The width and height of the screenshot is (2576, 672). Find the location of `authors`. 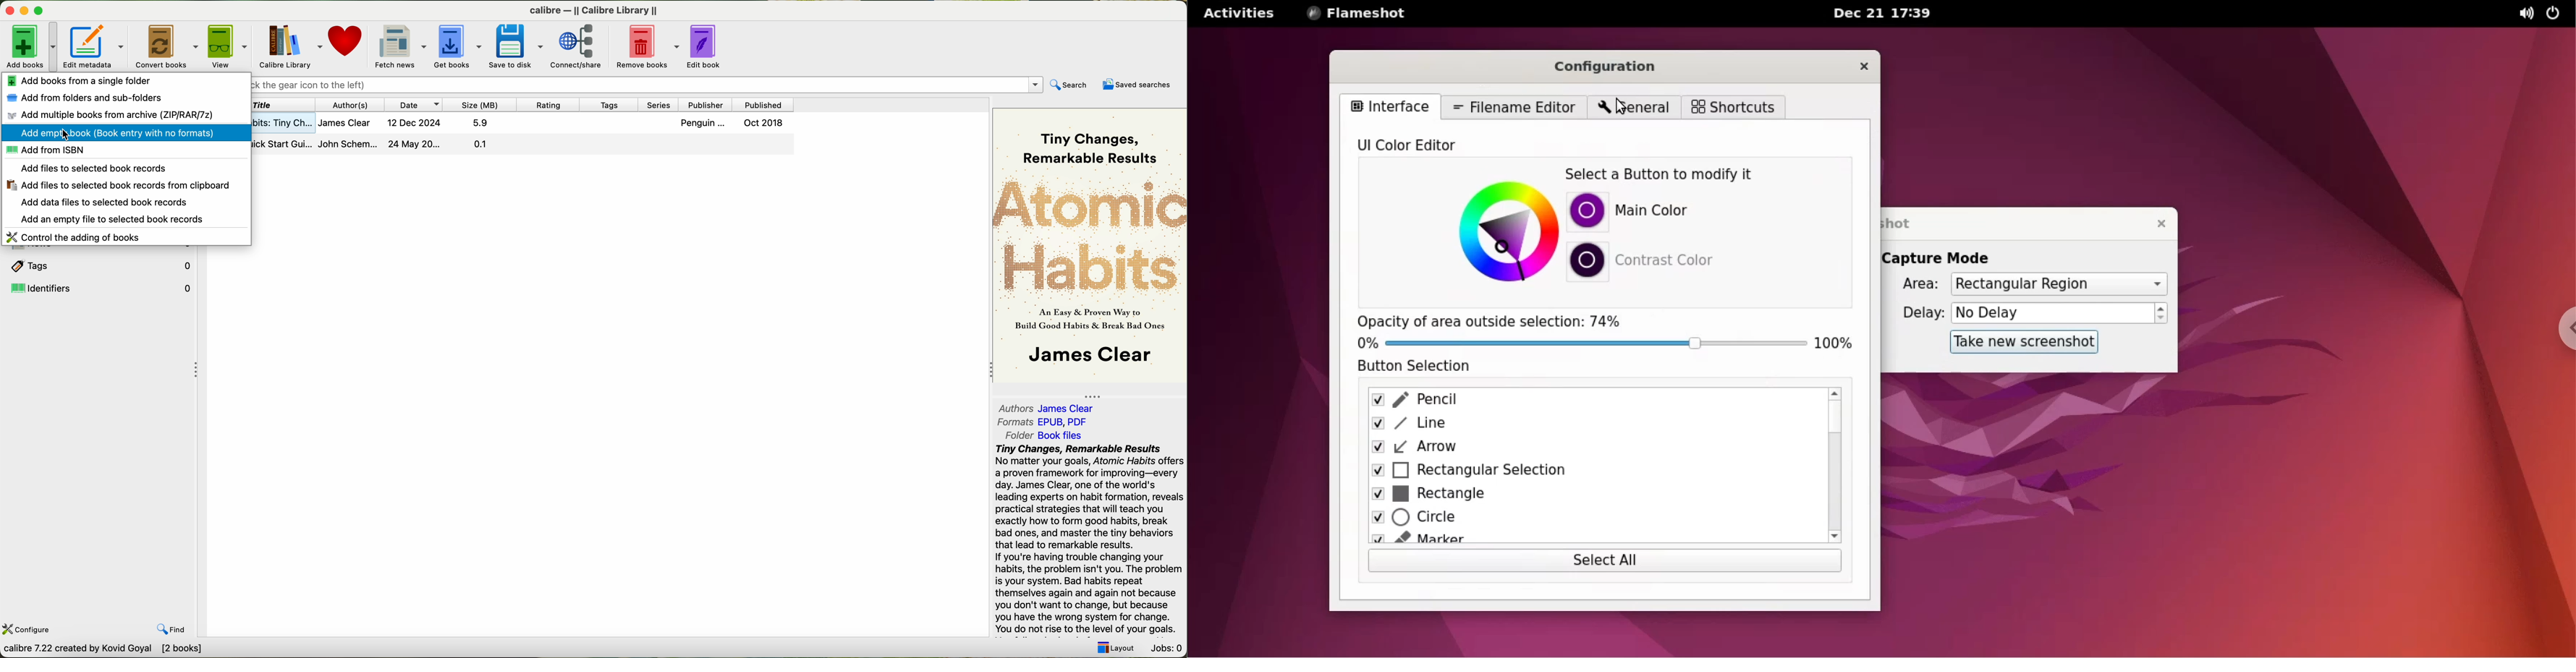

authors is located at coordinates (347, 104).